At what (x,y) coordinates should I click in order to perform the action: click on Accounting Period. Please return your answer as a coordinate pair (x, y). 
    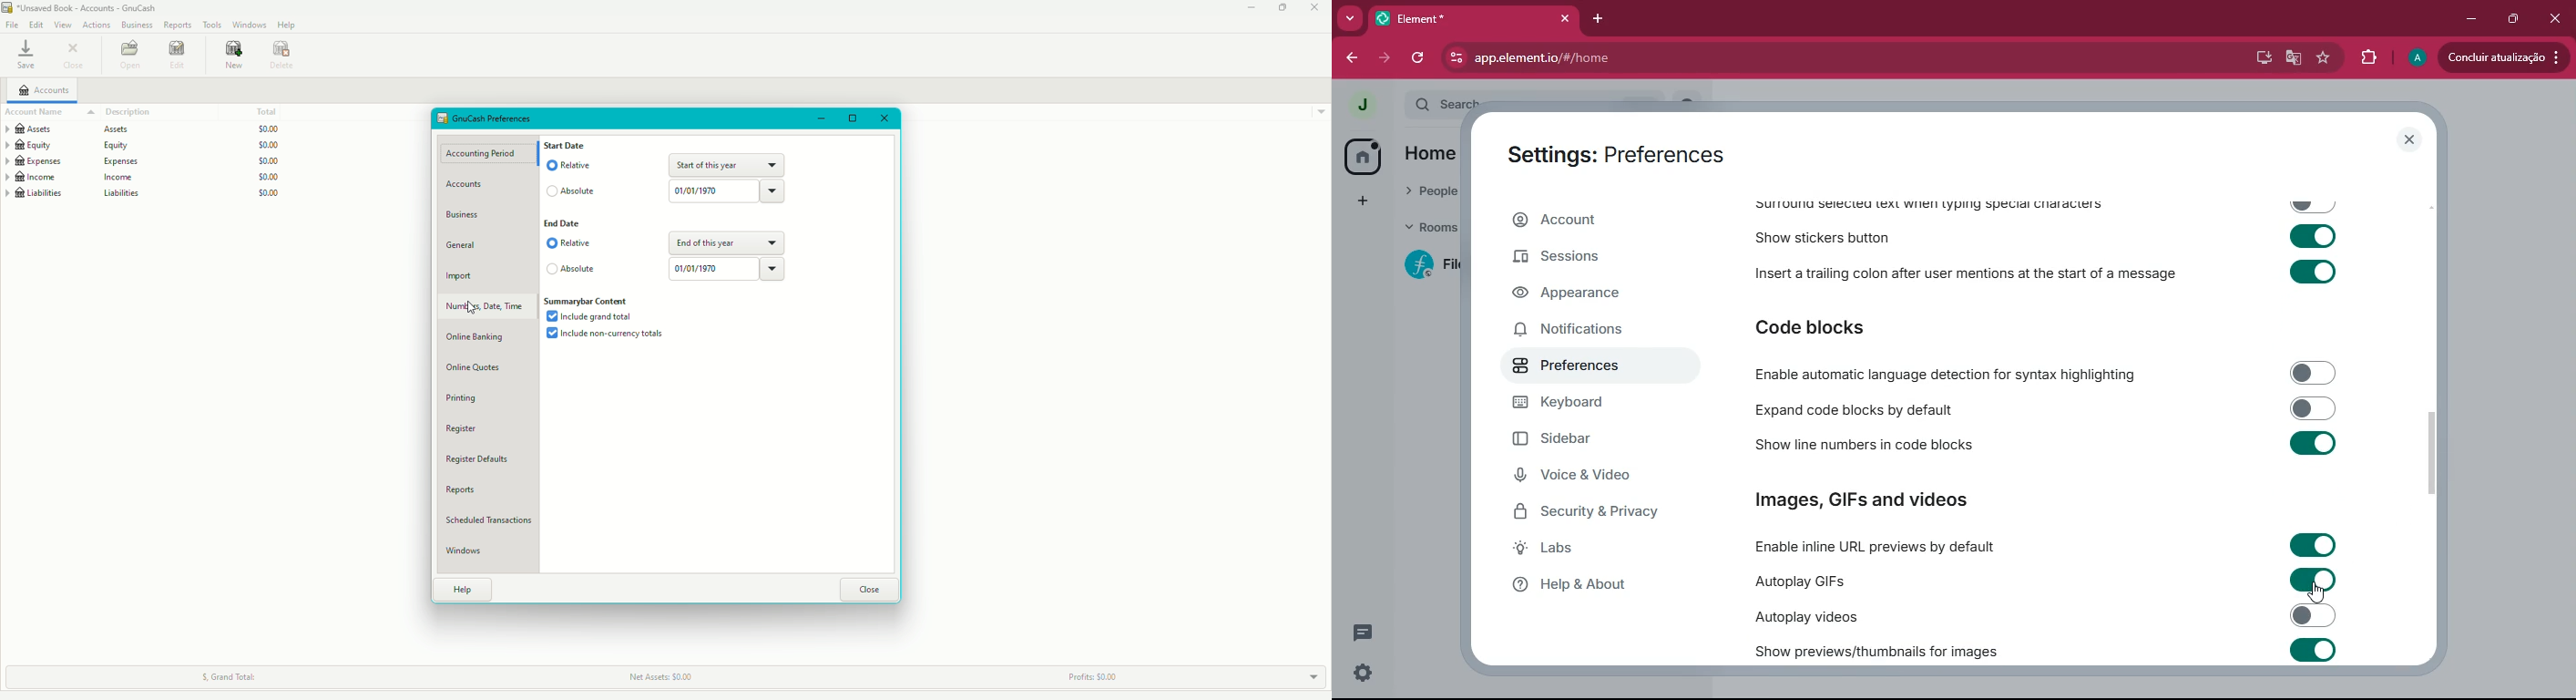
    Looking at the image, I should click on (487, 153).